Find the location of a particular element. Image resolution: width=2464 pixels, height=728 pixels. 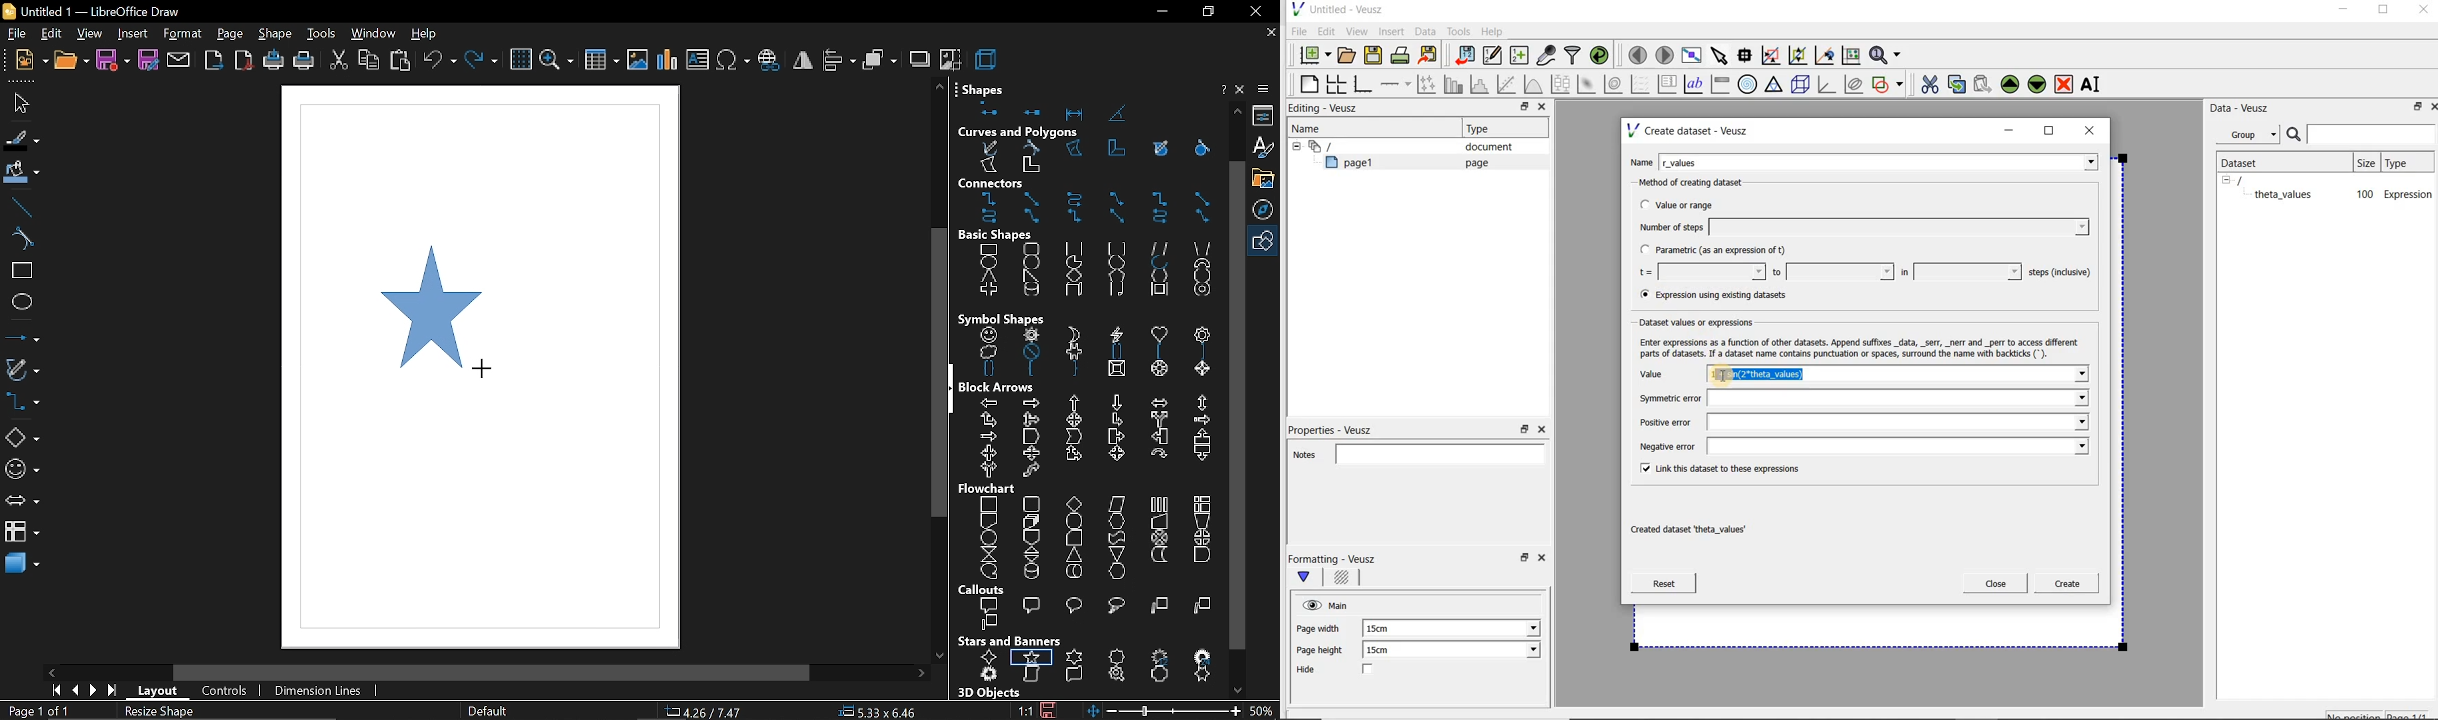

gallery is located at coordinates (1266, 178).